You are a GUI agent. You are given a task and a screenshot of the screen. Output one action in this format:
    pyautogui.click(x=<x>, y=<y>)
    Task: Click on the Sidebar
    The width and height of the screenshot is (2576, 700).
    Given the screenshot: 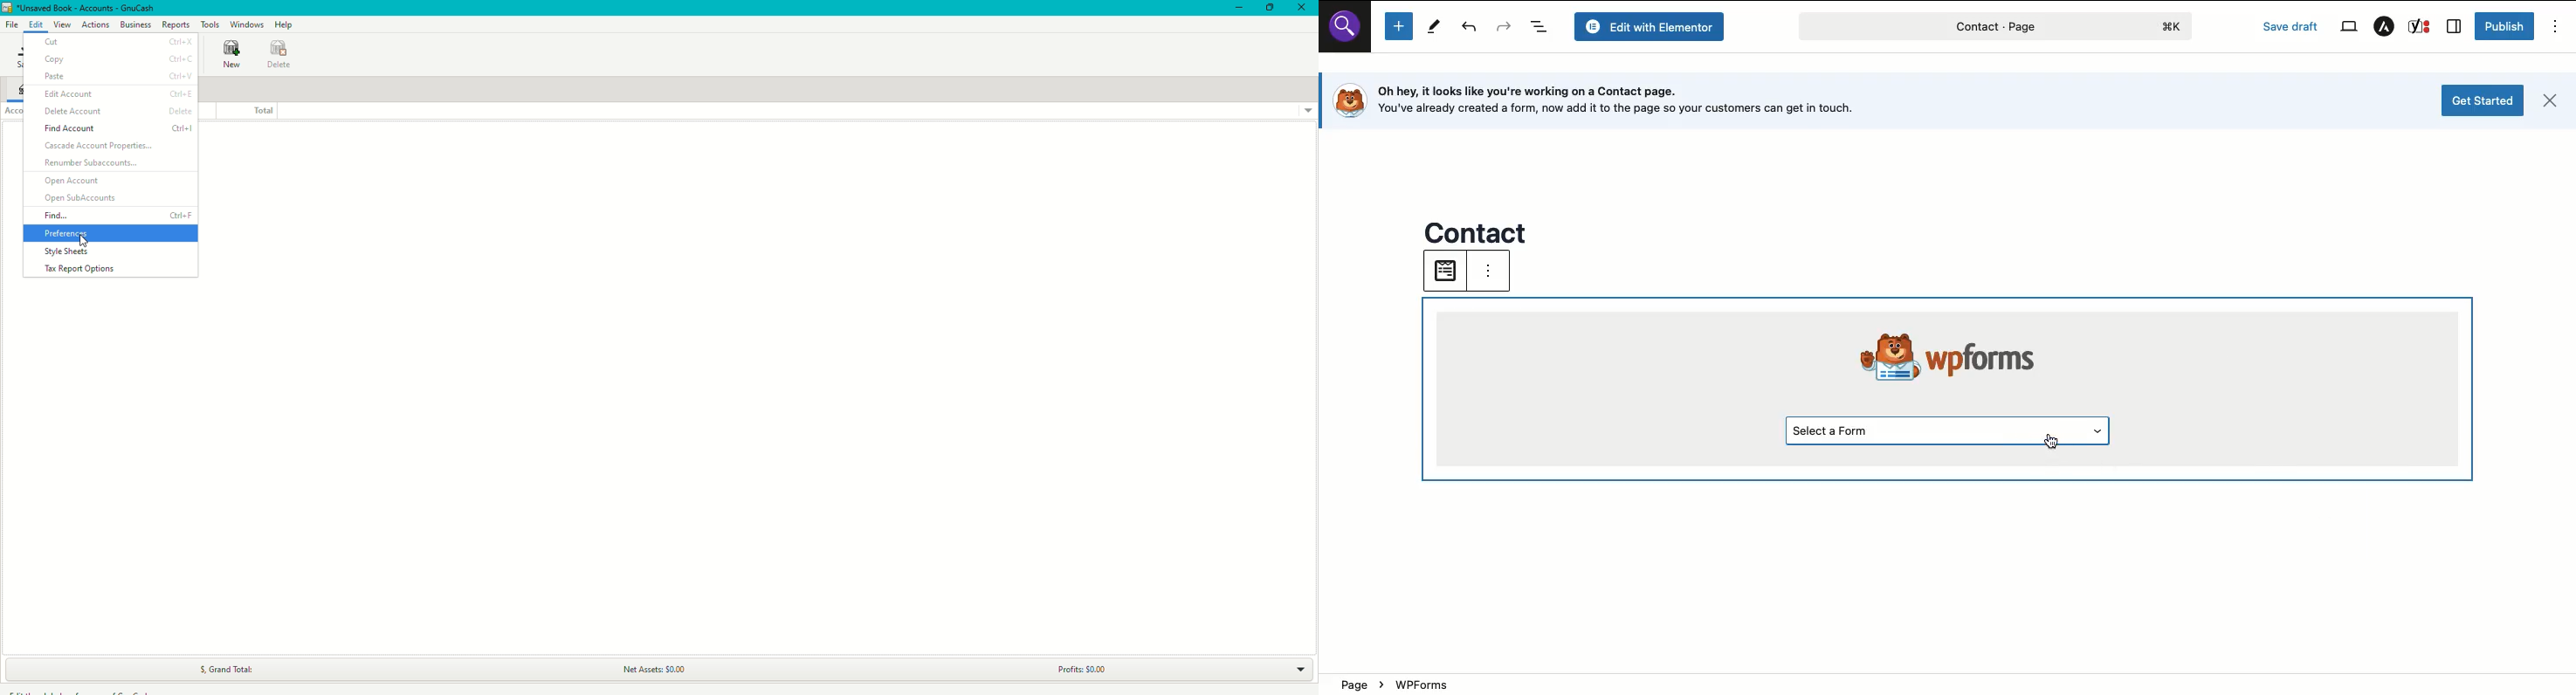 What is the action you would take?
    pyautogui.click(x=2455, y=27)
    